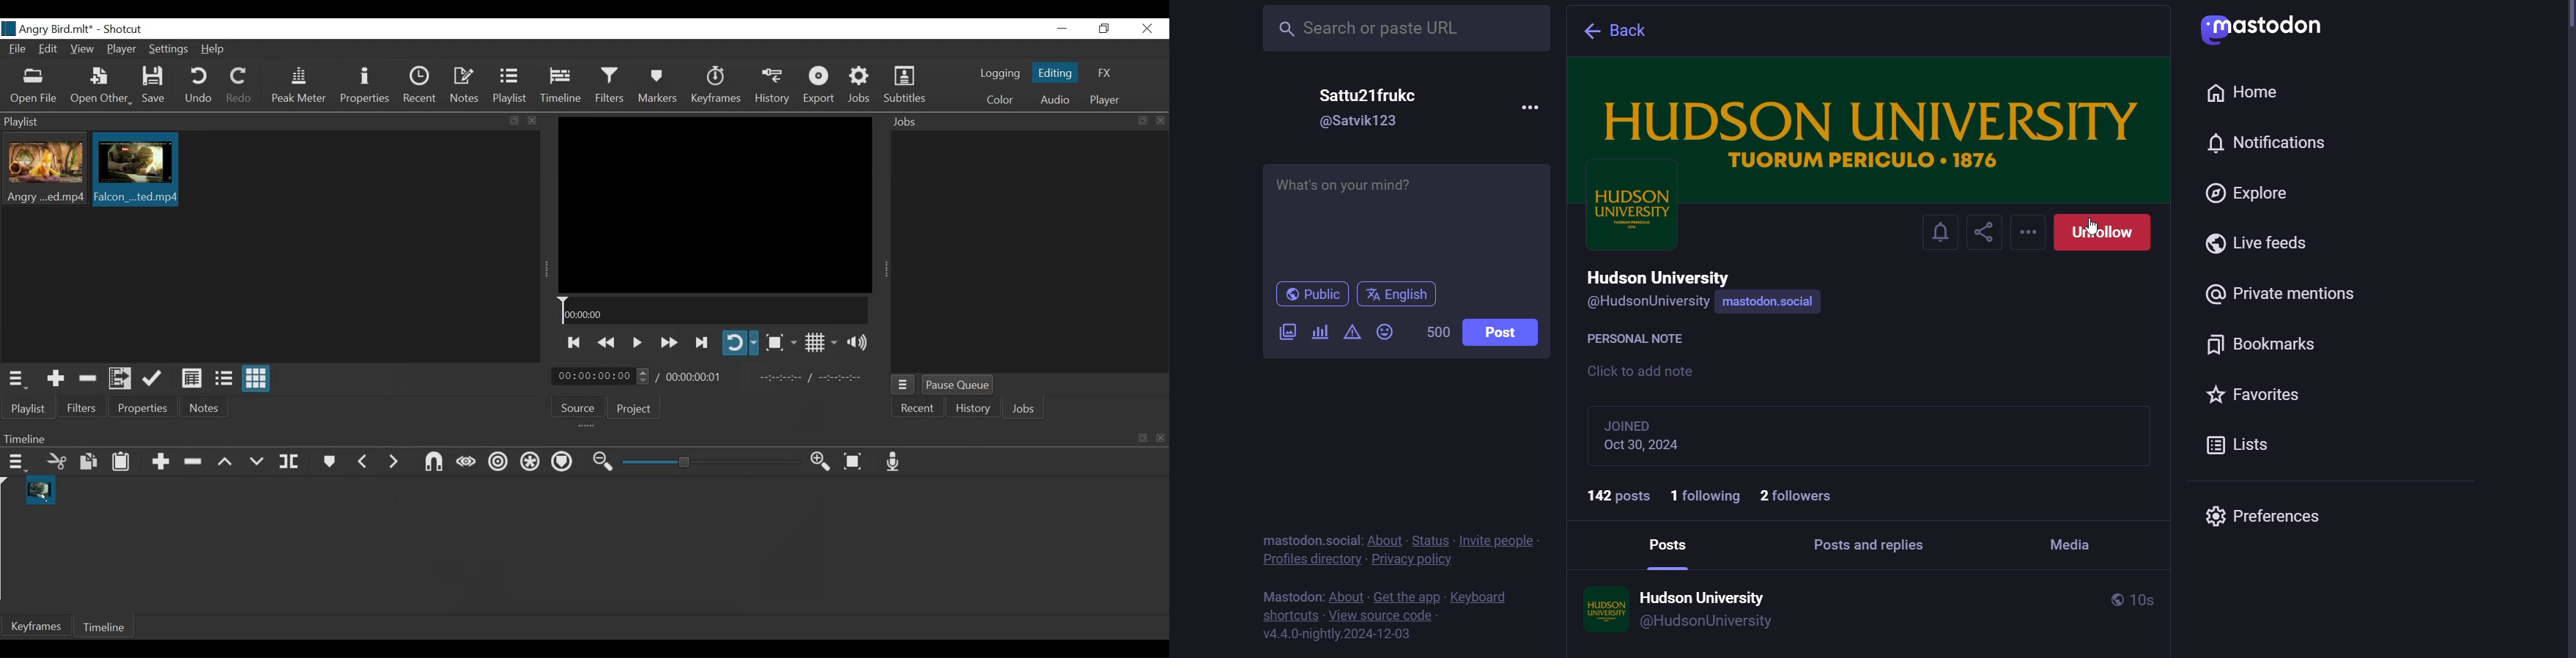 The image size is (2576, 672). I want to click on Next Marker, so click(395, 461).